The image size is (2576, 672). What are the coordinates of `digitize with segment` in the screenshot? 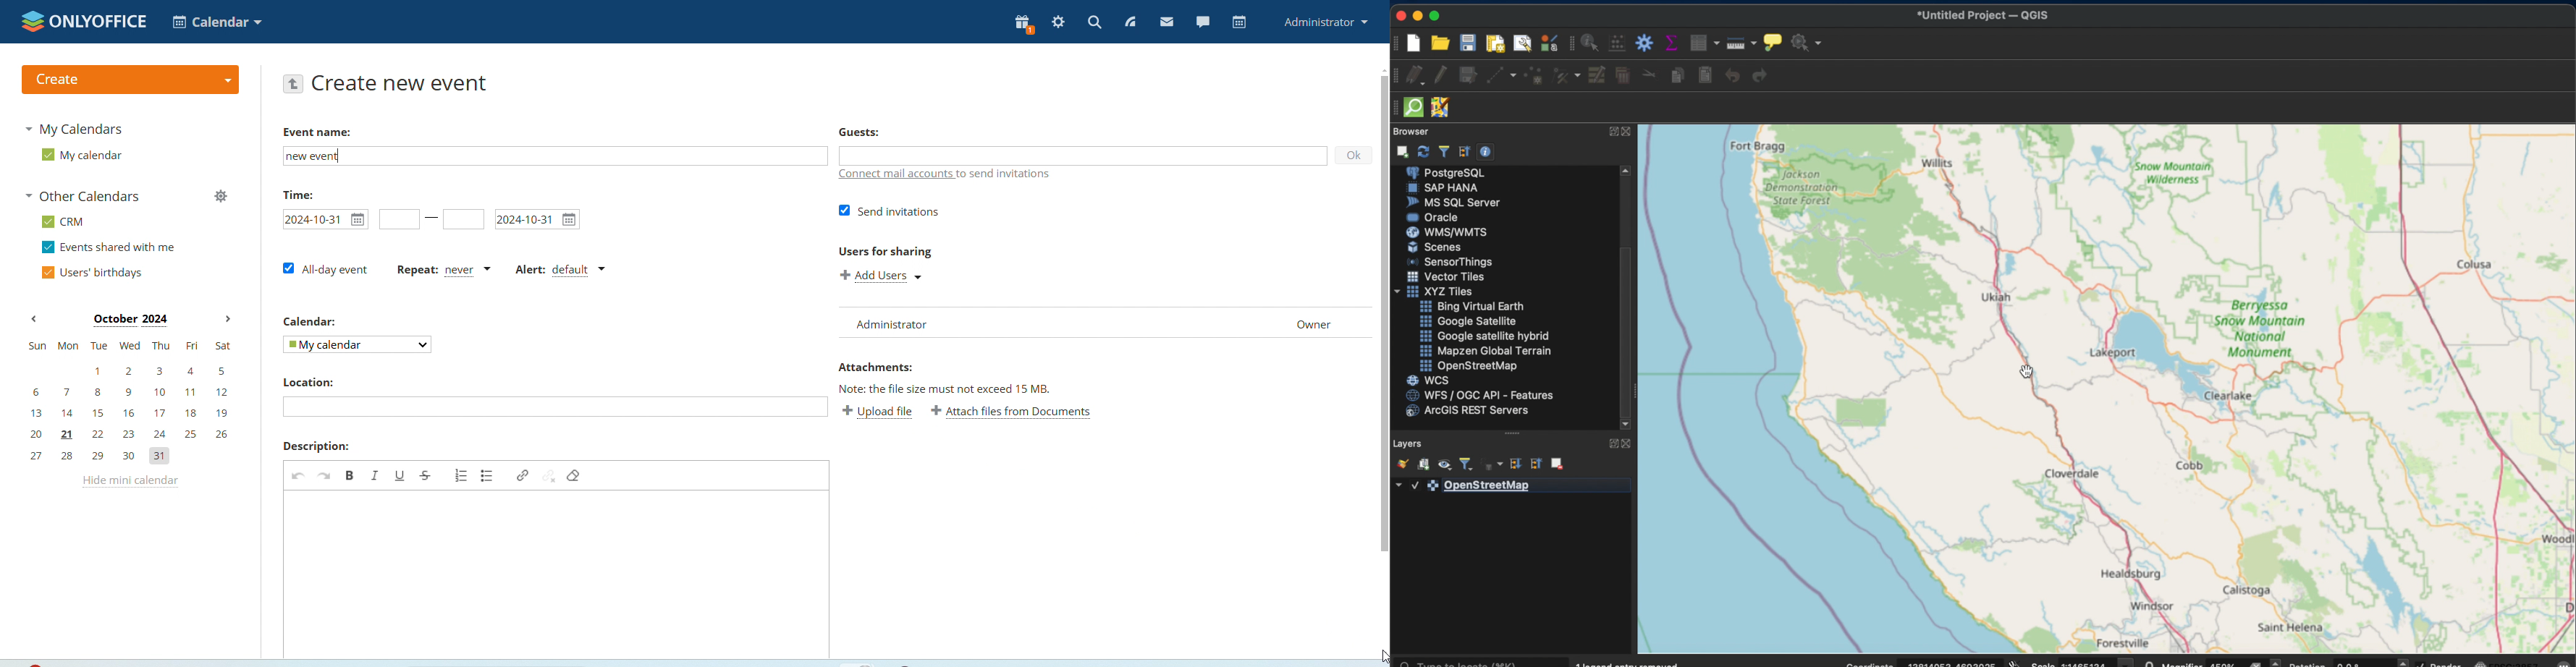 It's located at (1499, 75).